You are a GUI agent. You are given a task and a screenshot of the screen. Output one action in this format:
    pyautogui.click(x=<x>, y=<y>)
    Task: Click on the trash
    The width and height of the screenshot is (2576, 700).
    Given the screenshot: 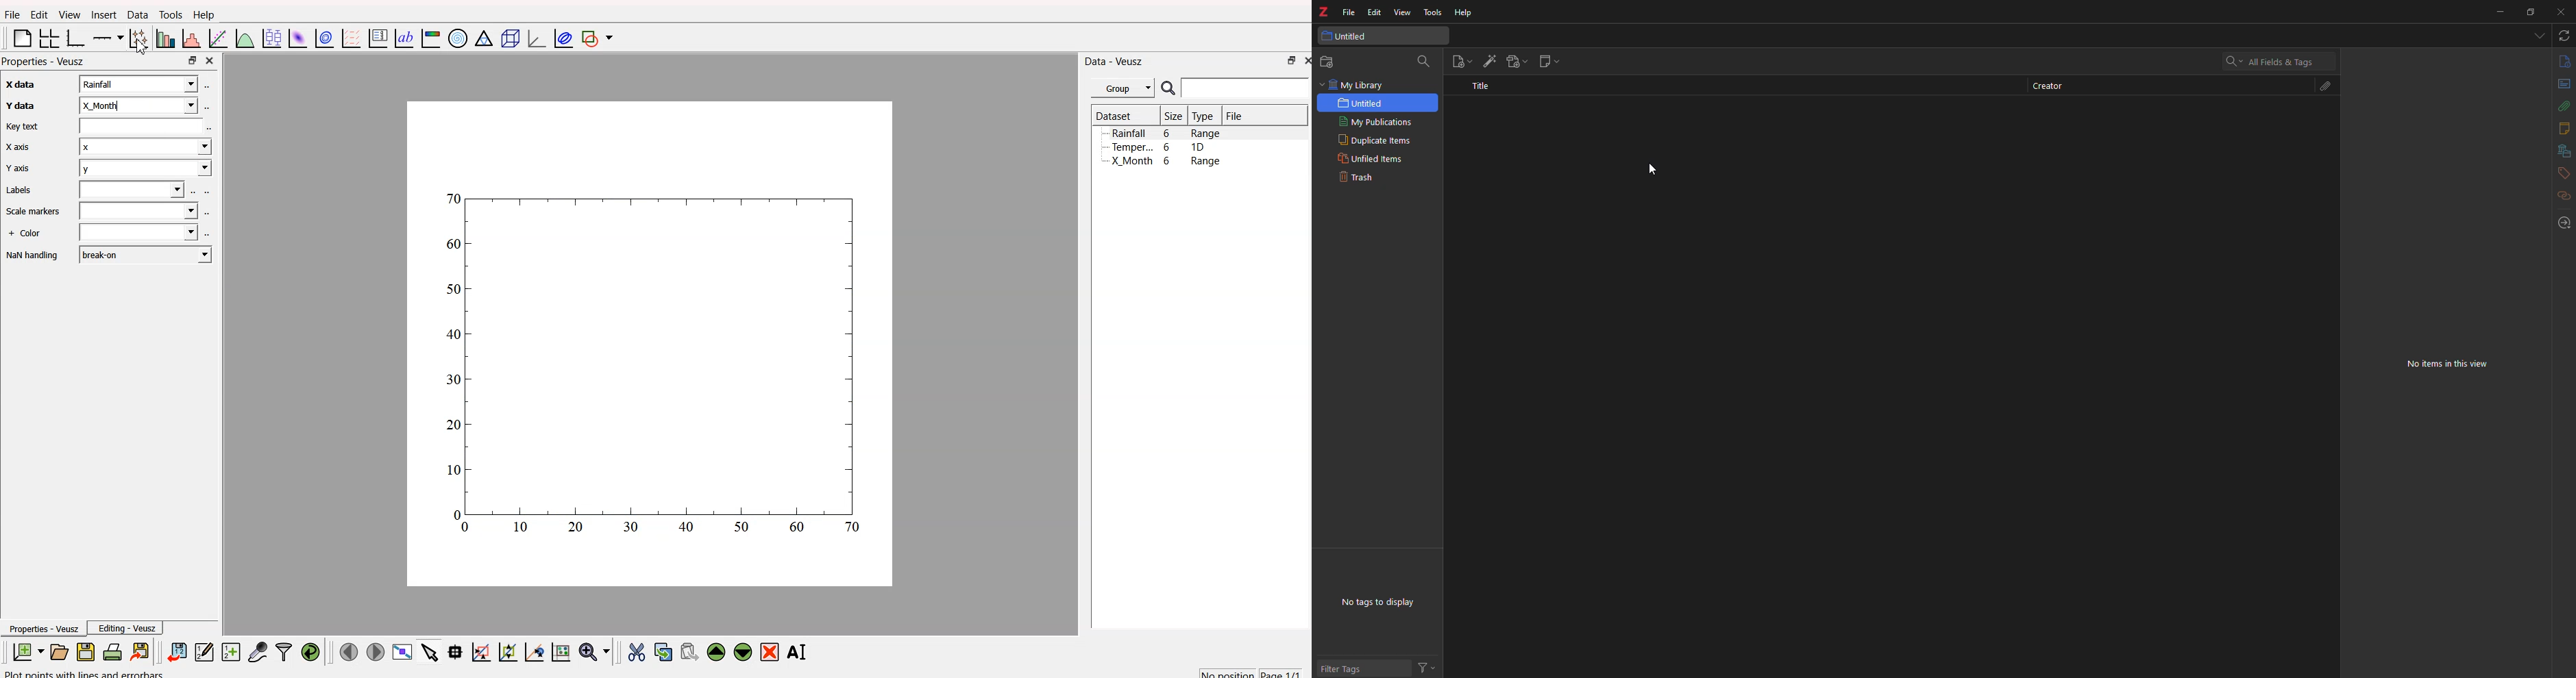 What is the action you would take?
    pyautogui.click(x=1358, y=179)
    